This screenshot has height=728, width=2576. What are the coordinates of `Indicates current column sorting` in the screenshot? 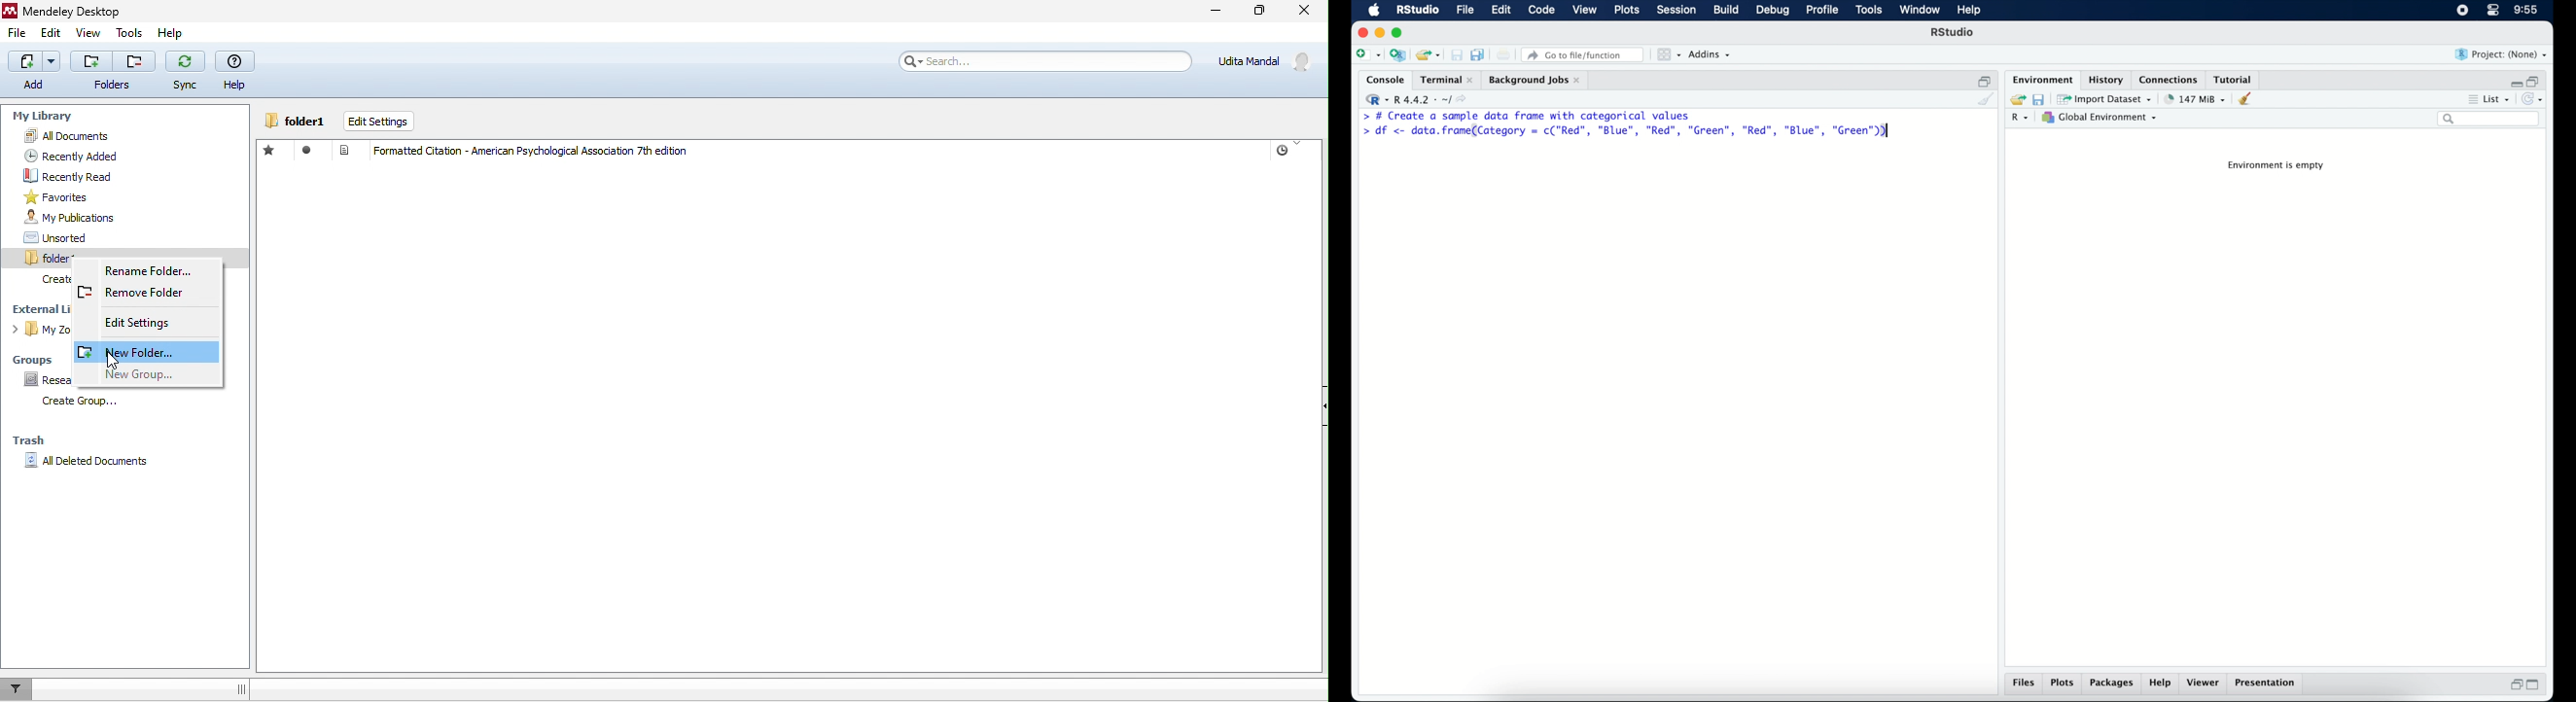 It's located at (1298, 142).